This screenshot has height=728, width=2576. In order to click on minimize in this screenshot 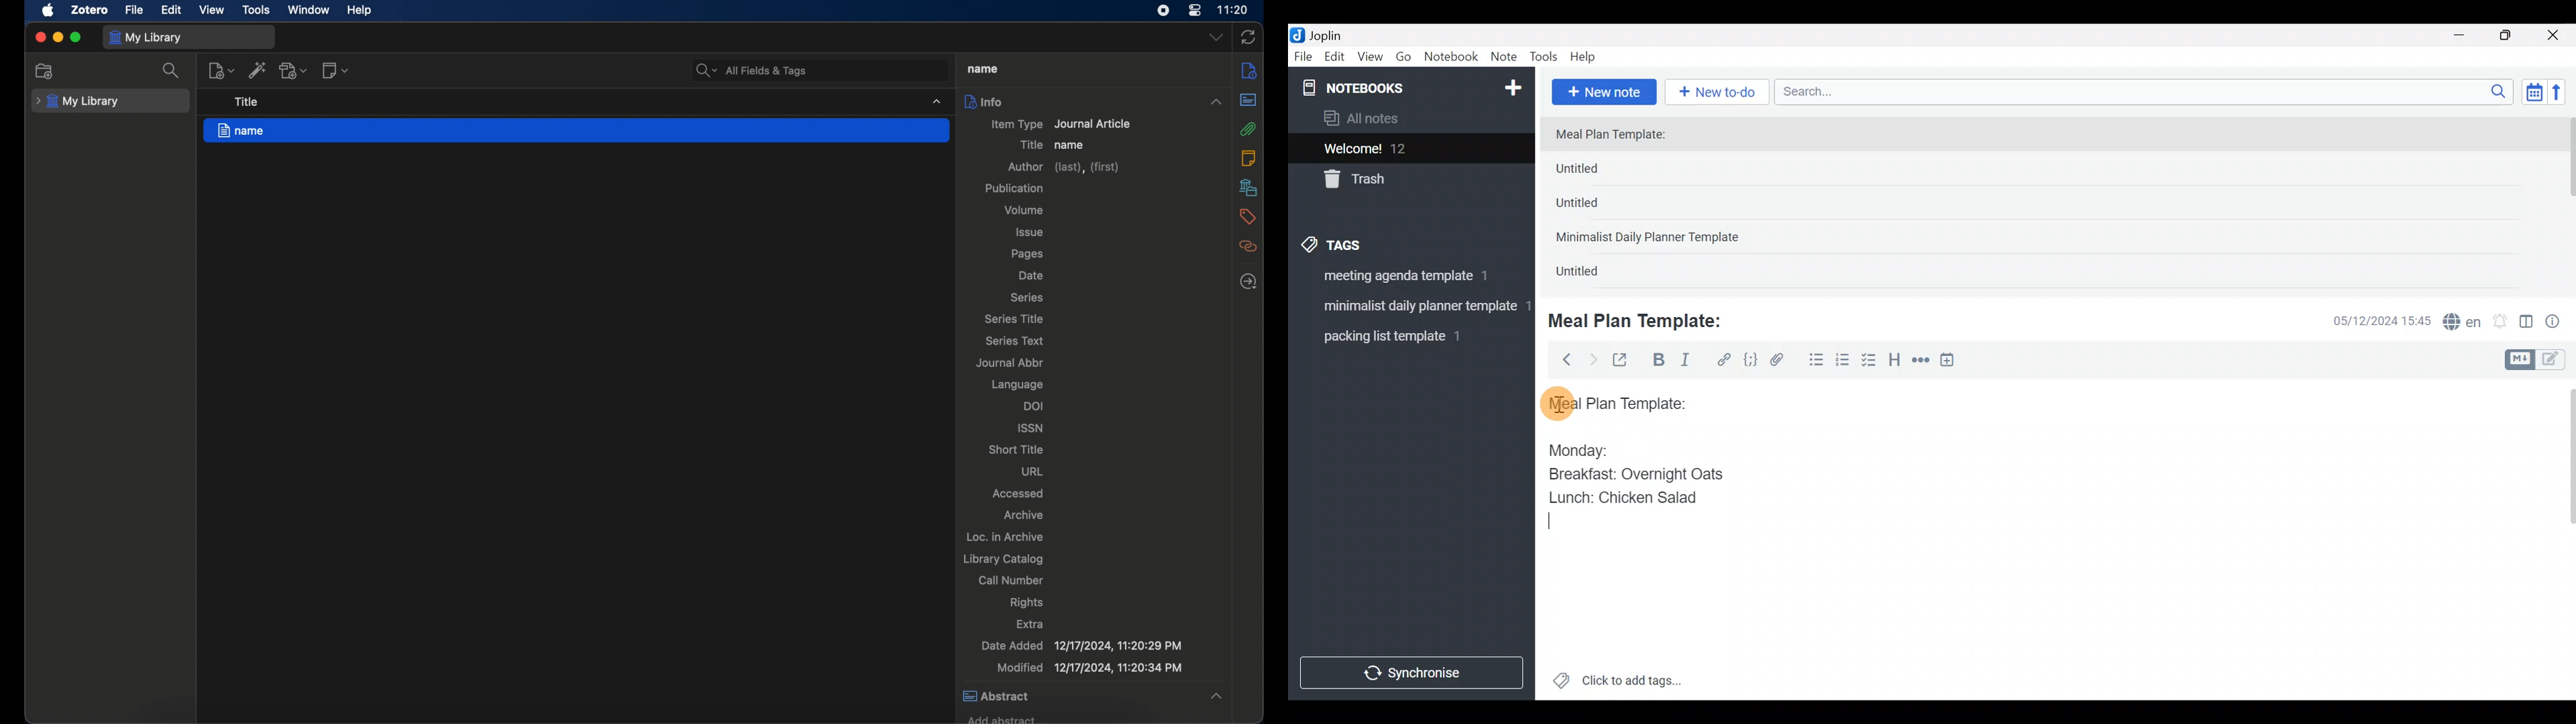, I will do `click(56, 36)`.